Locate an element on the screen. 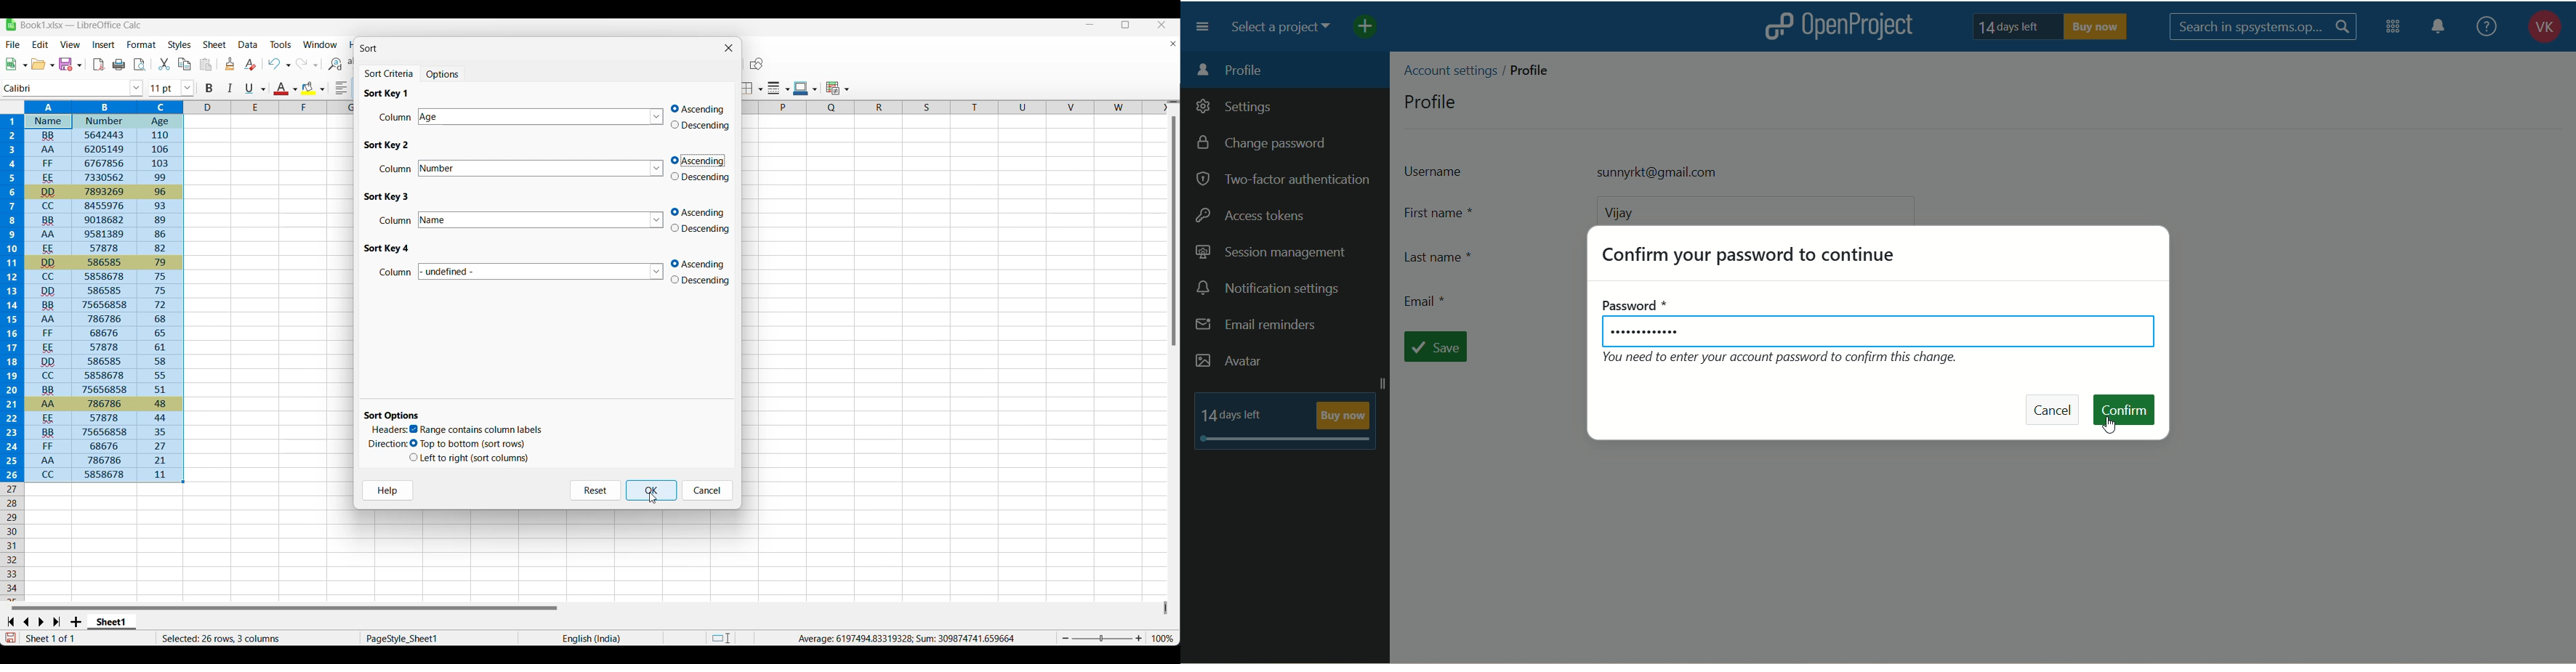 Image resolution: width=2576 pixels, height=672 pixels. Clear direct formatting is located at coordinates (250, 64).